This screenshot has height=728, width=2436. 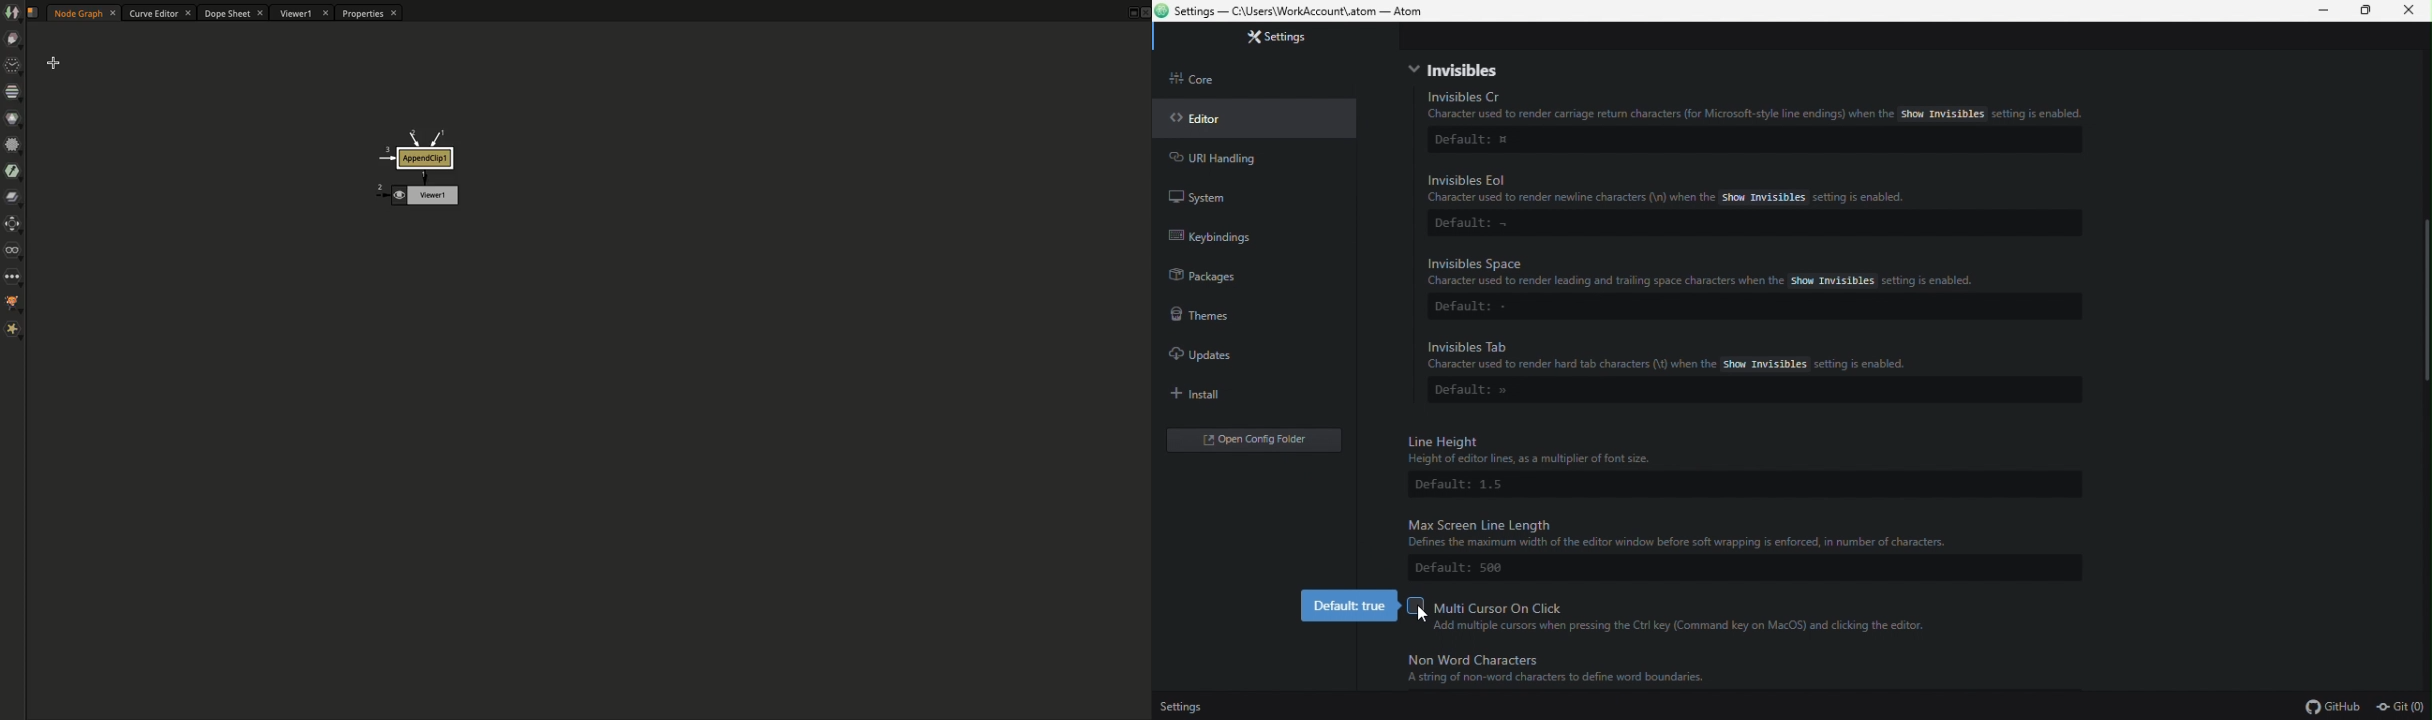 I want to click on Package, so click(x=1223, y=281).